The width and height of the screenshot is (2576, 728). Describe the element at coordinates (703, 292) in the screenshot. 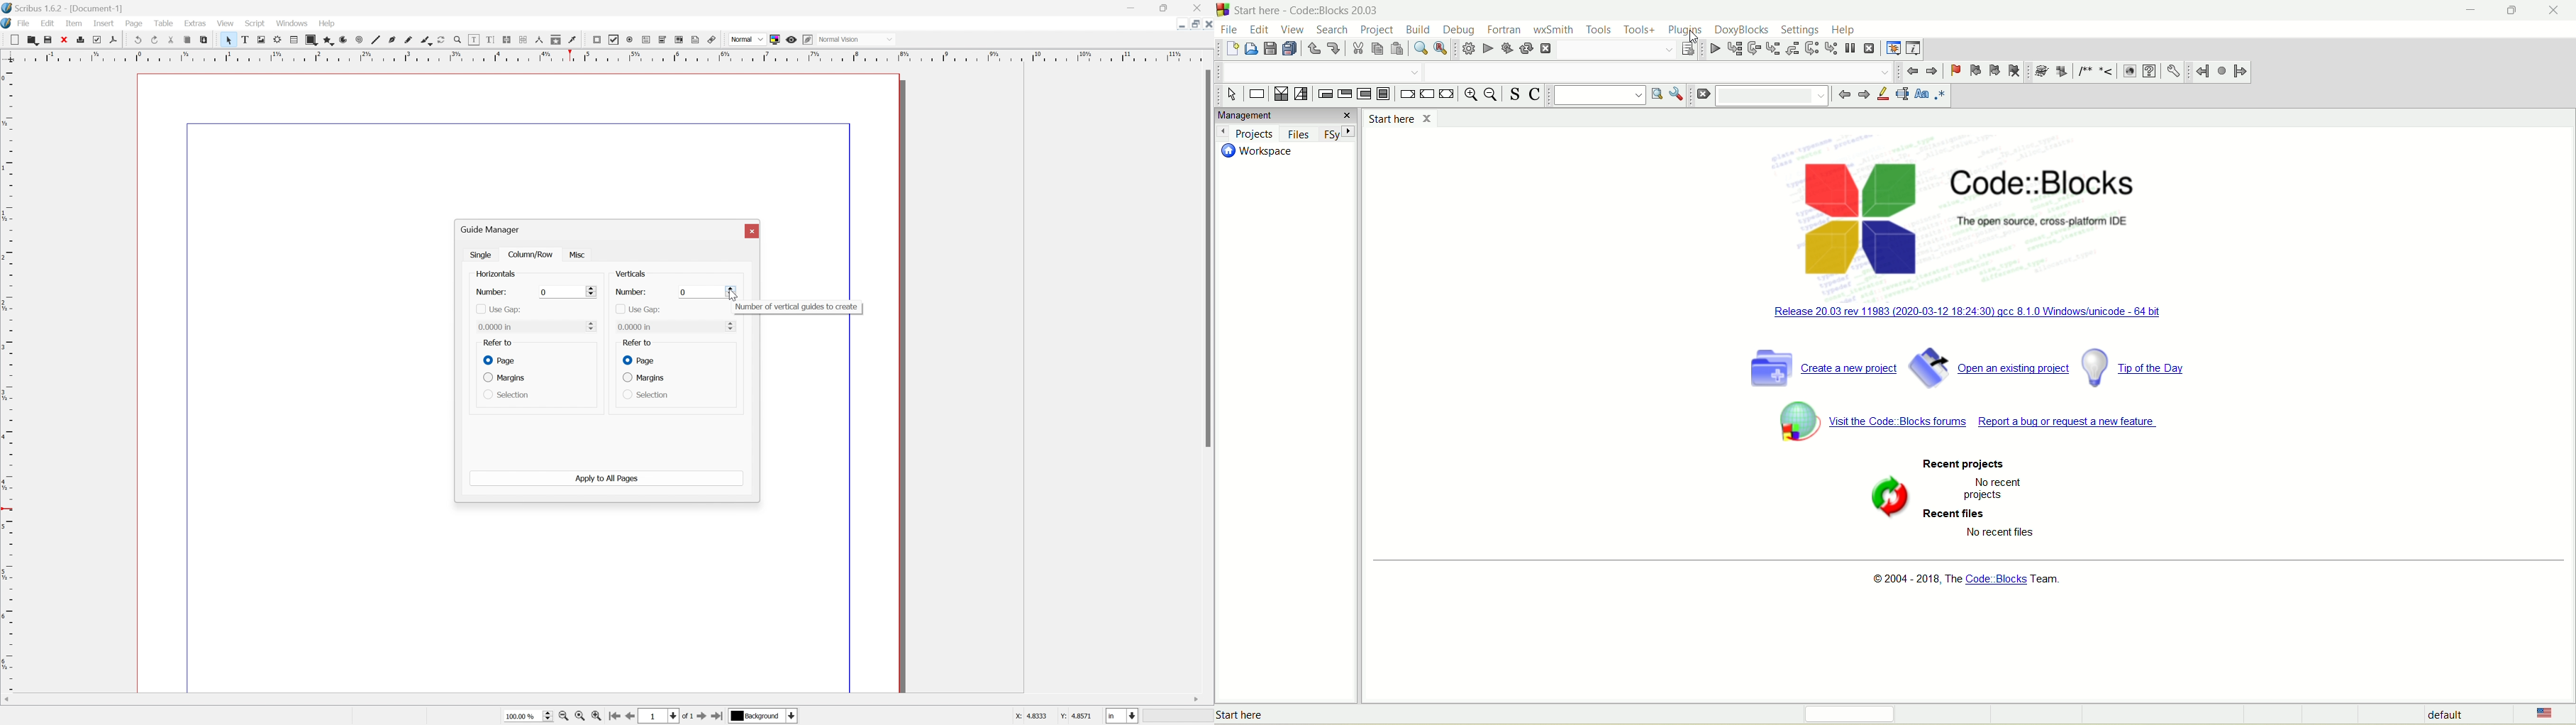

I see `0` at that location.